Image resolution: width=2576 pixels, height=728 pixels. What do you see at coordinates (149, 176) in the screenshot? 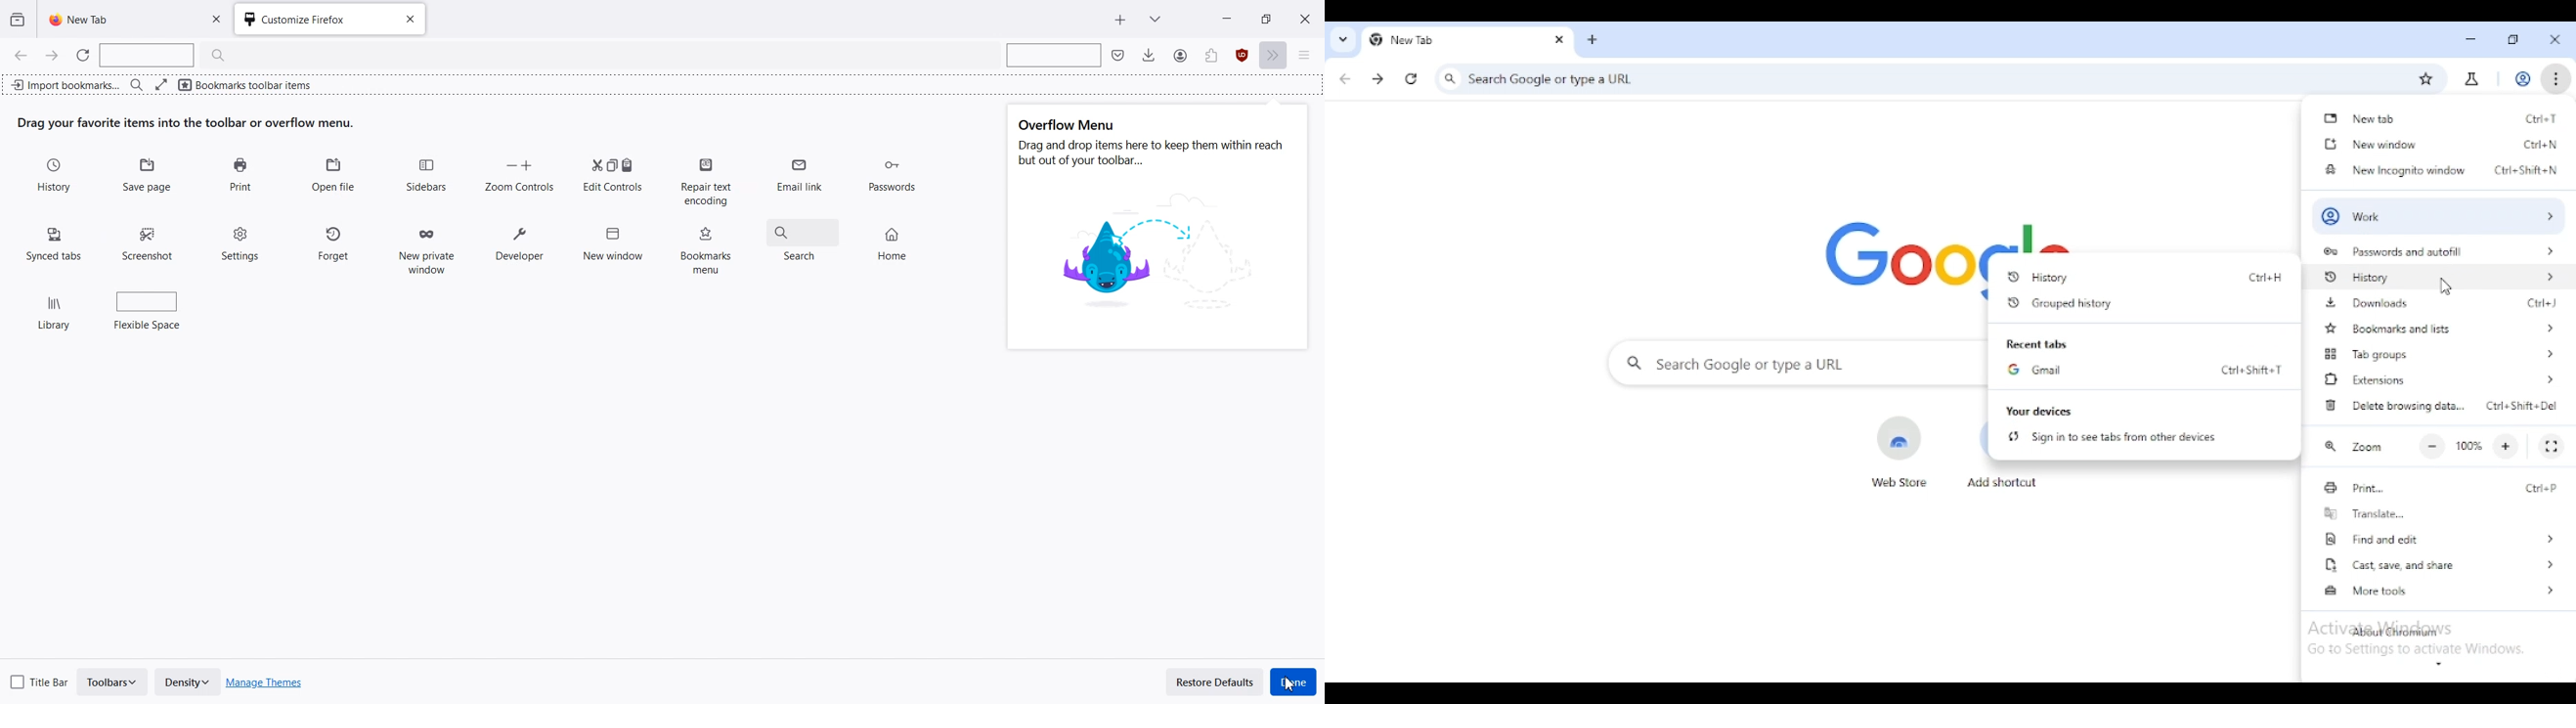
I see `Save Page` at bounding box center [149, 176].